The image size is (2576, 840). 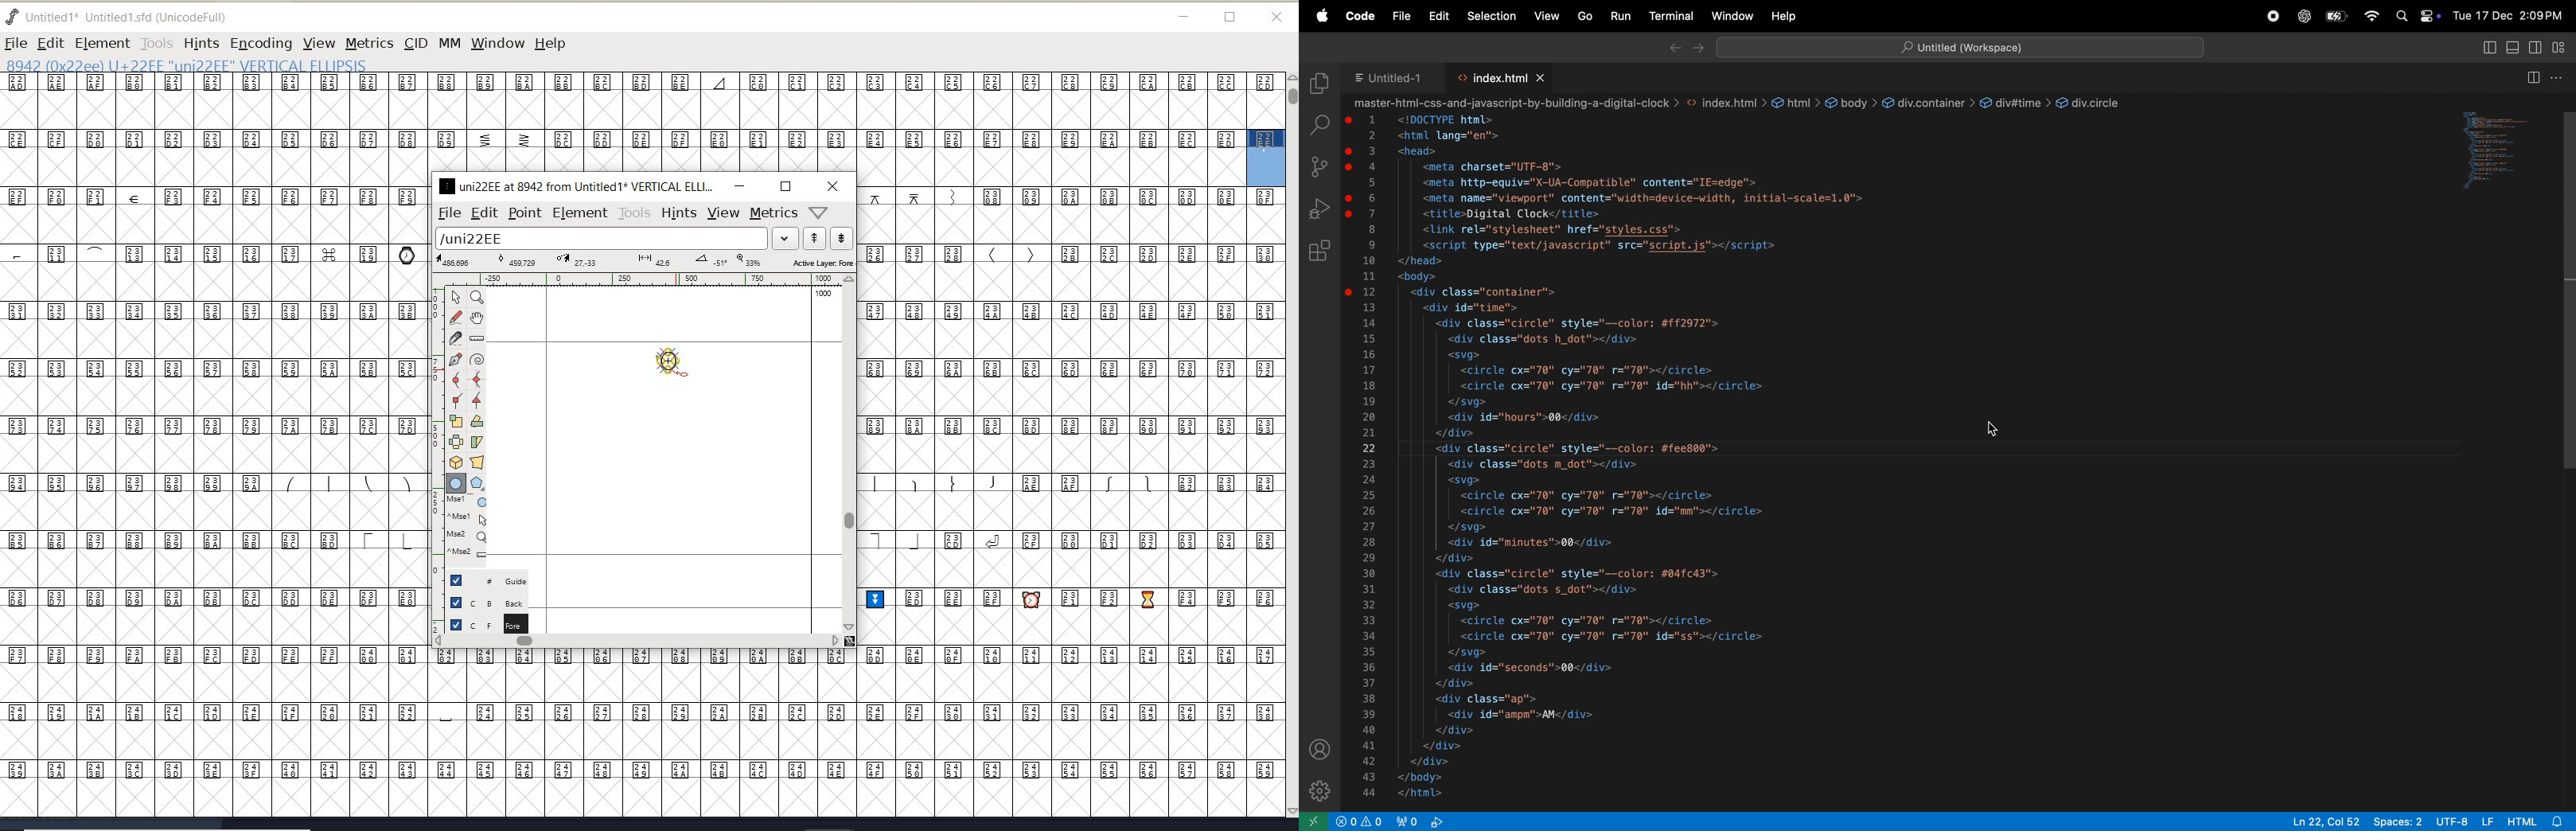 What do you see at coordinates (577, 185) in the screenshot?
I see `uni22EE at 8942 from Untitled1 VERTICAL ELLIPSE` at bounding box center [577, 185].